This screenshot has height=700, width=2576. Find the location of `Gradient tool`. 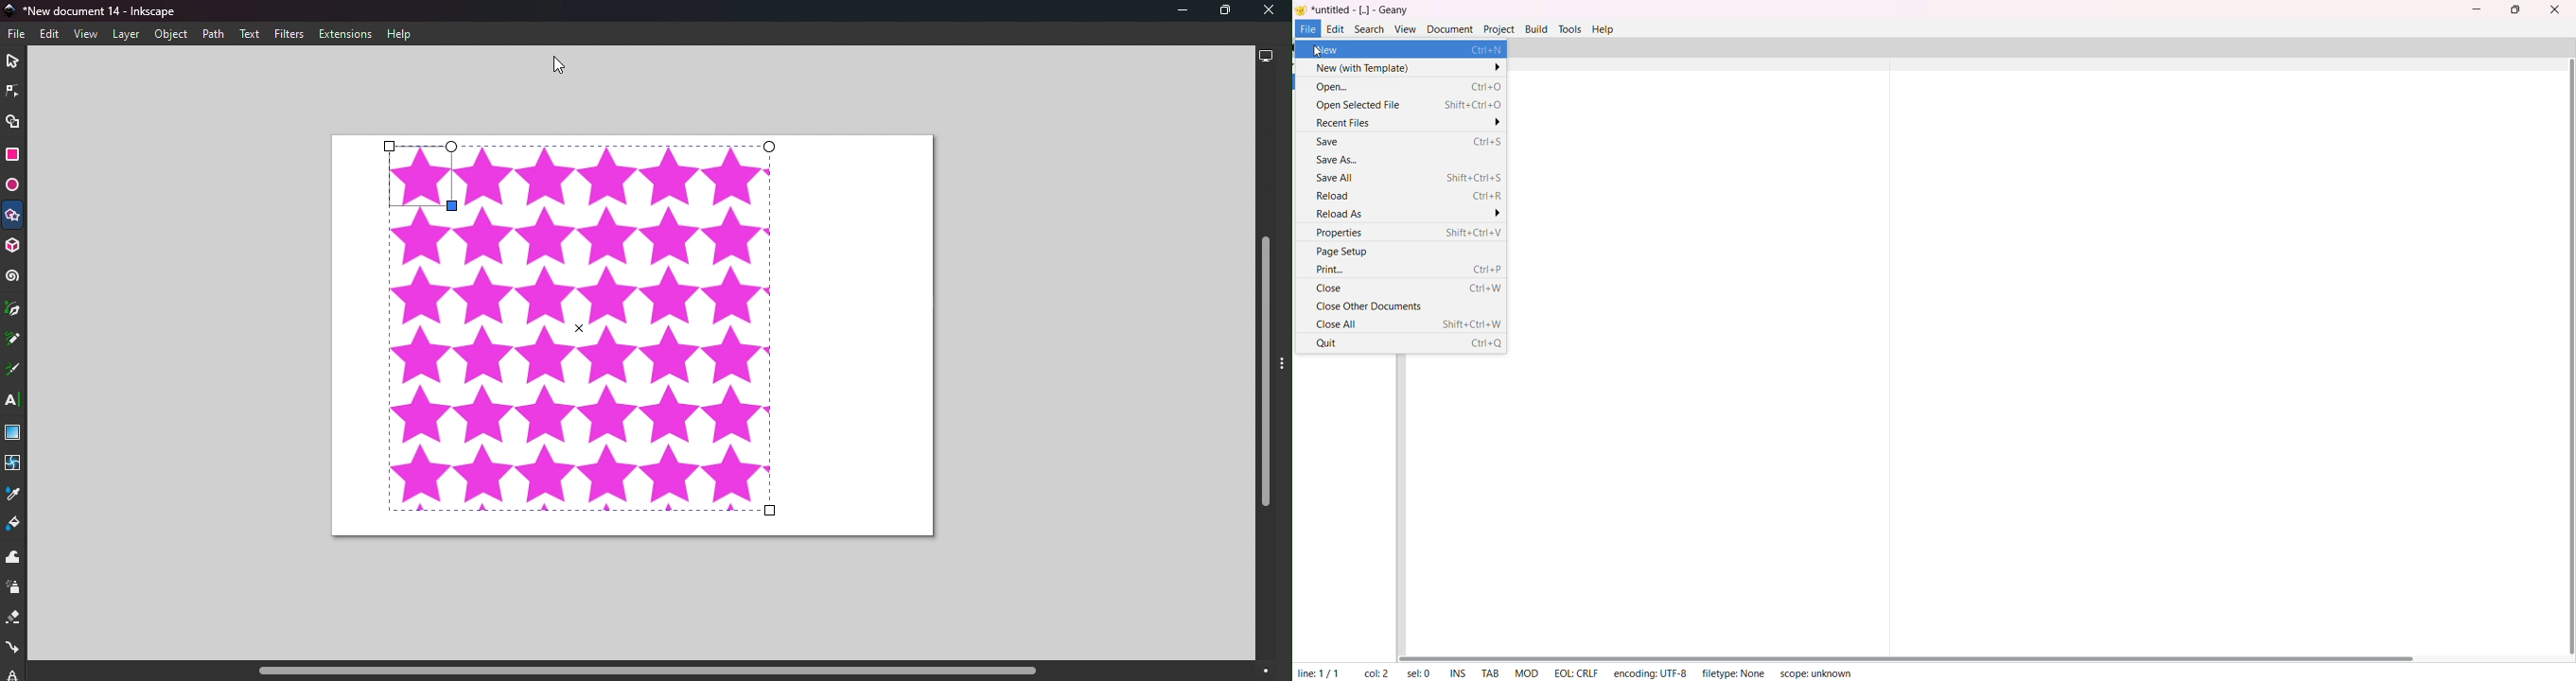

Gradient tool is located at coordinates (14, 434).